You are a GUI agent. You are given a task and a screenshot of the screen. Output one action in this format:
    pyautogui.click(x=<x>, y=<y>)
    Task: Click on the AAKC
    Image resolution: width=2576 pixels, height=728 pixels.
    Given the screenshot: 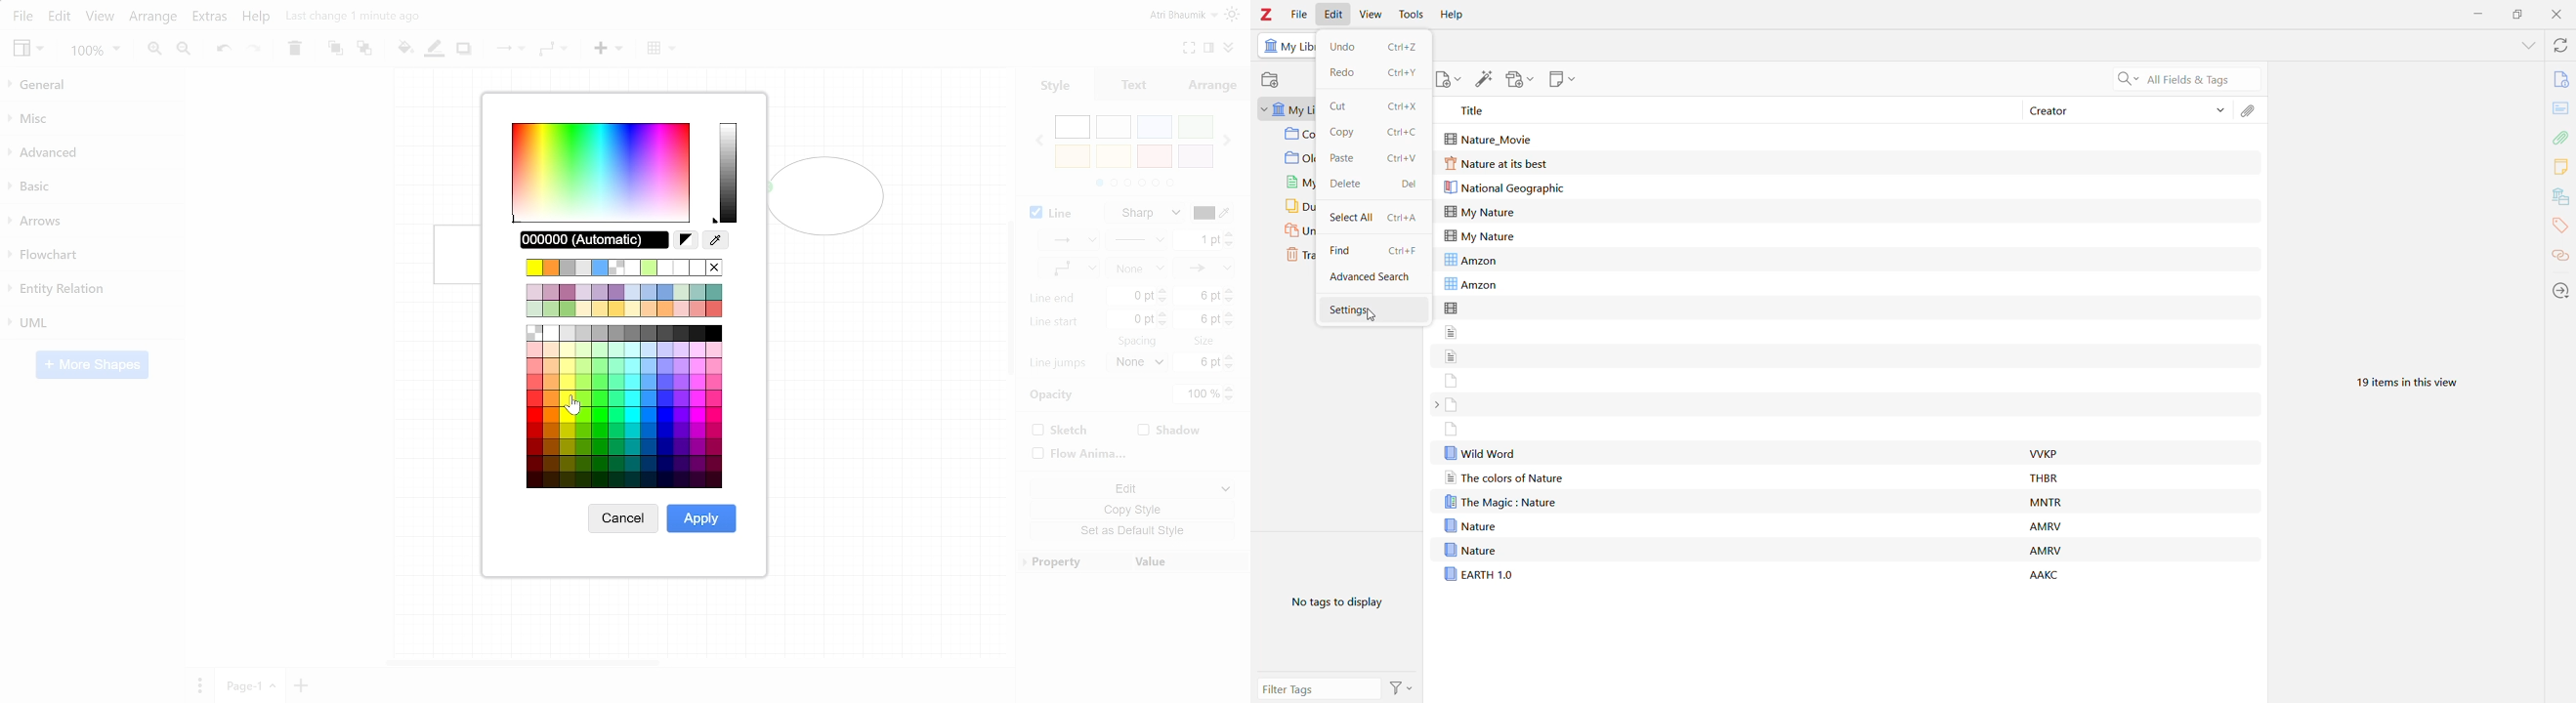 What is the action you would take?
    pyautogui.click(x=2049, y=575)
    